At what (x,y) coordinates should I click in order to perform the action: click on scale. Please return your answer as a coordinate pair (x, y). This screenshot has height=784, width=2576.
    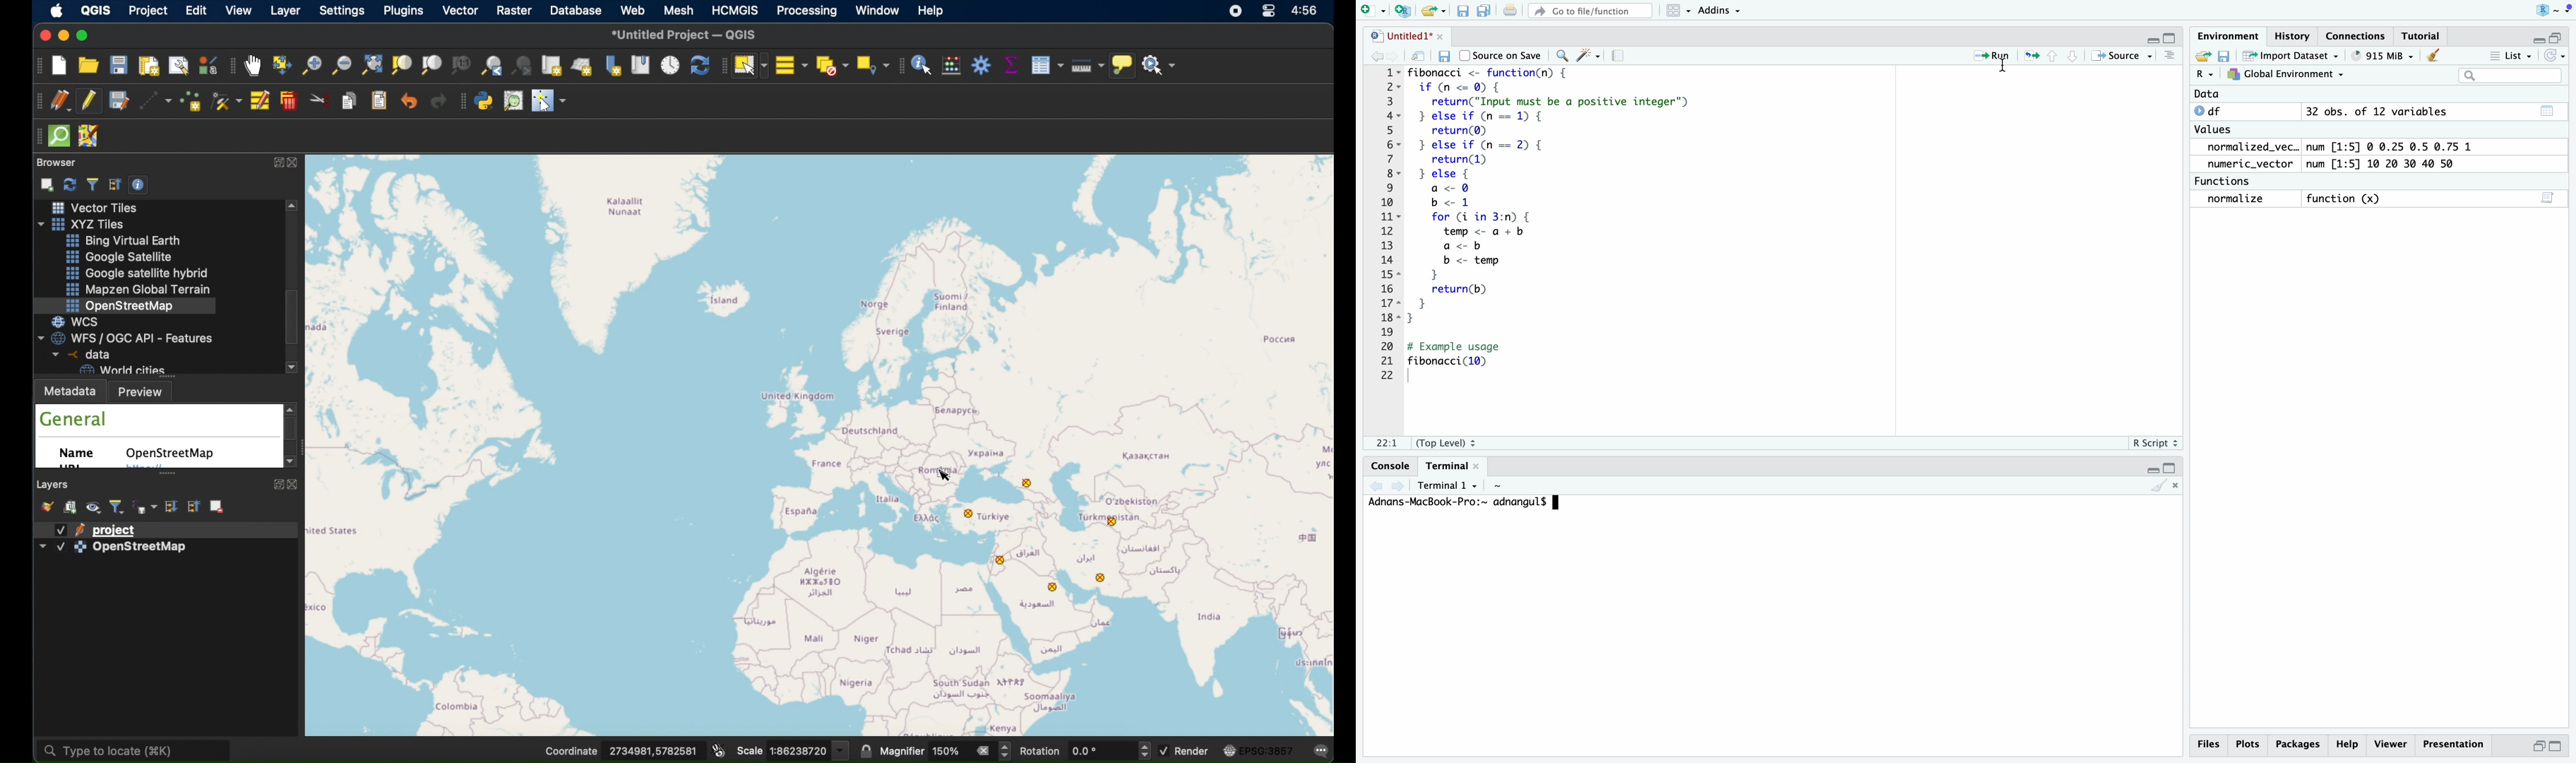
    Looking at the image, I should click on (749, 752).